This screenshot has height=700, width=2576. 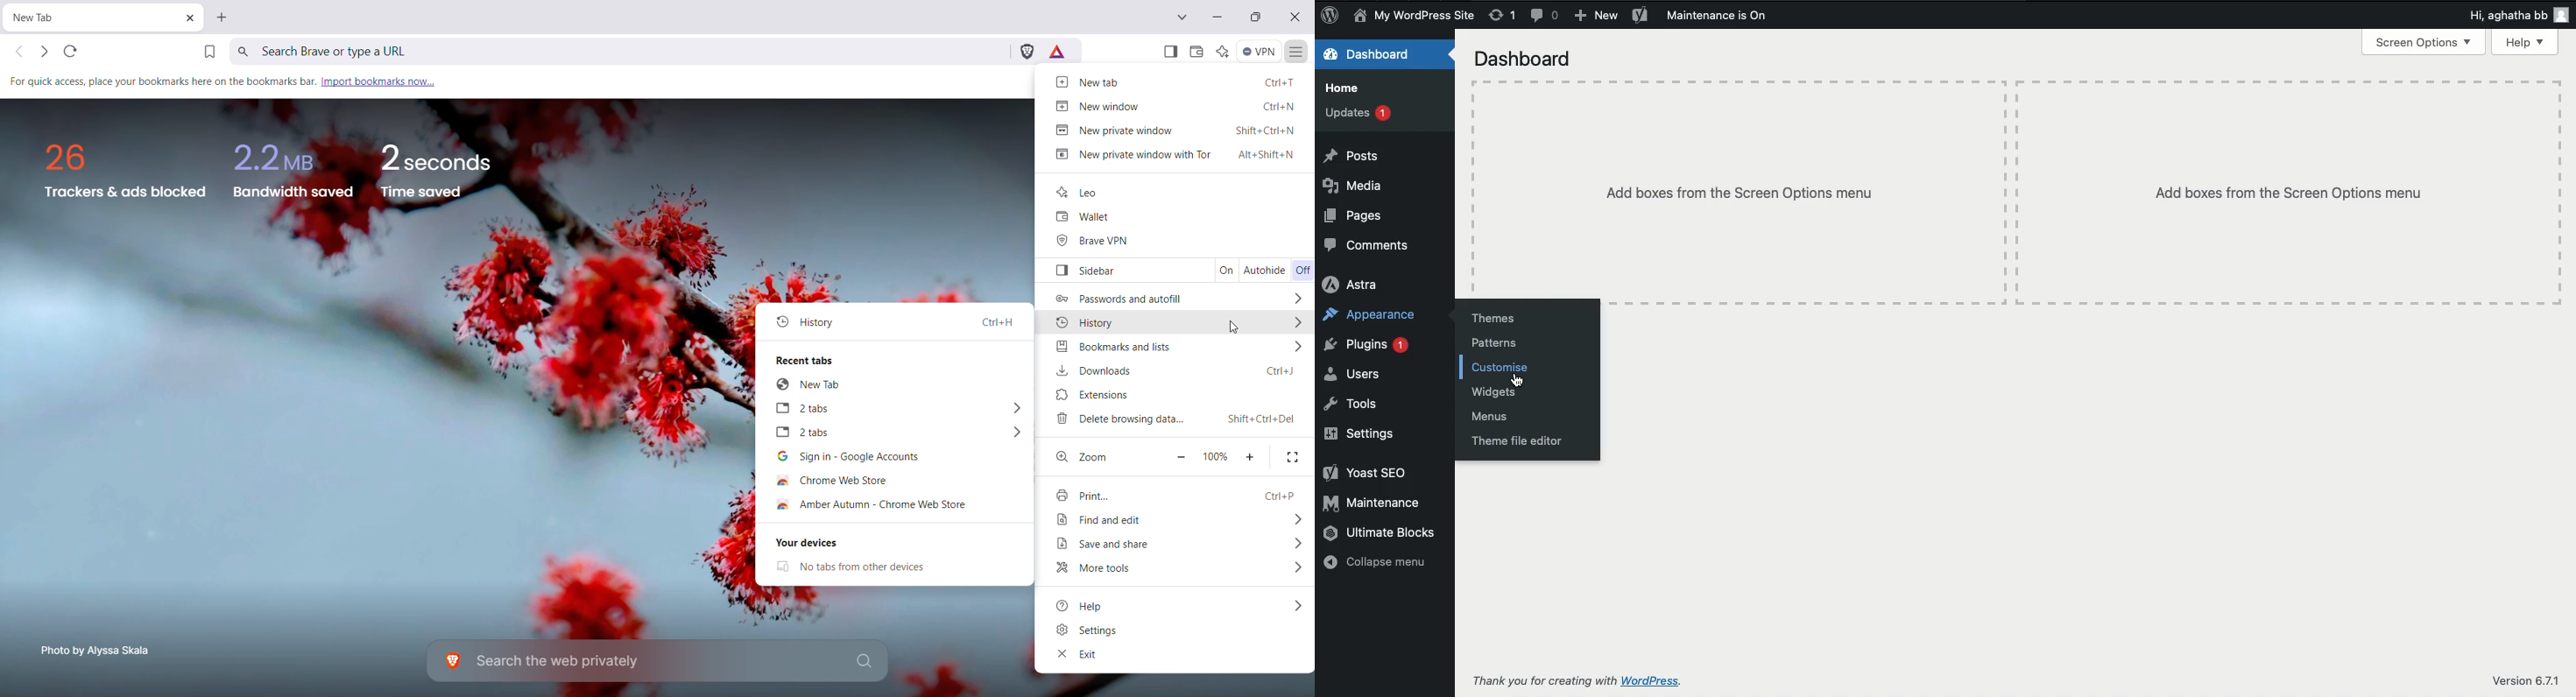 What do you see at coordinates (1377, 564) in the screenshot?
I see `Collapse menu` at bounding box center [1377, 564].